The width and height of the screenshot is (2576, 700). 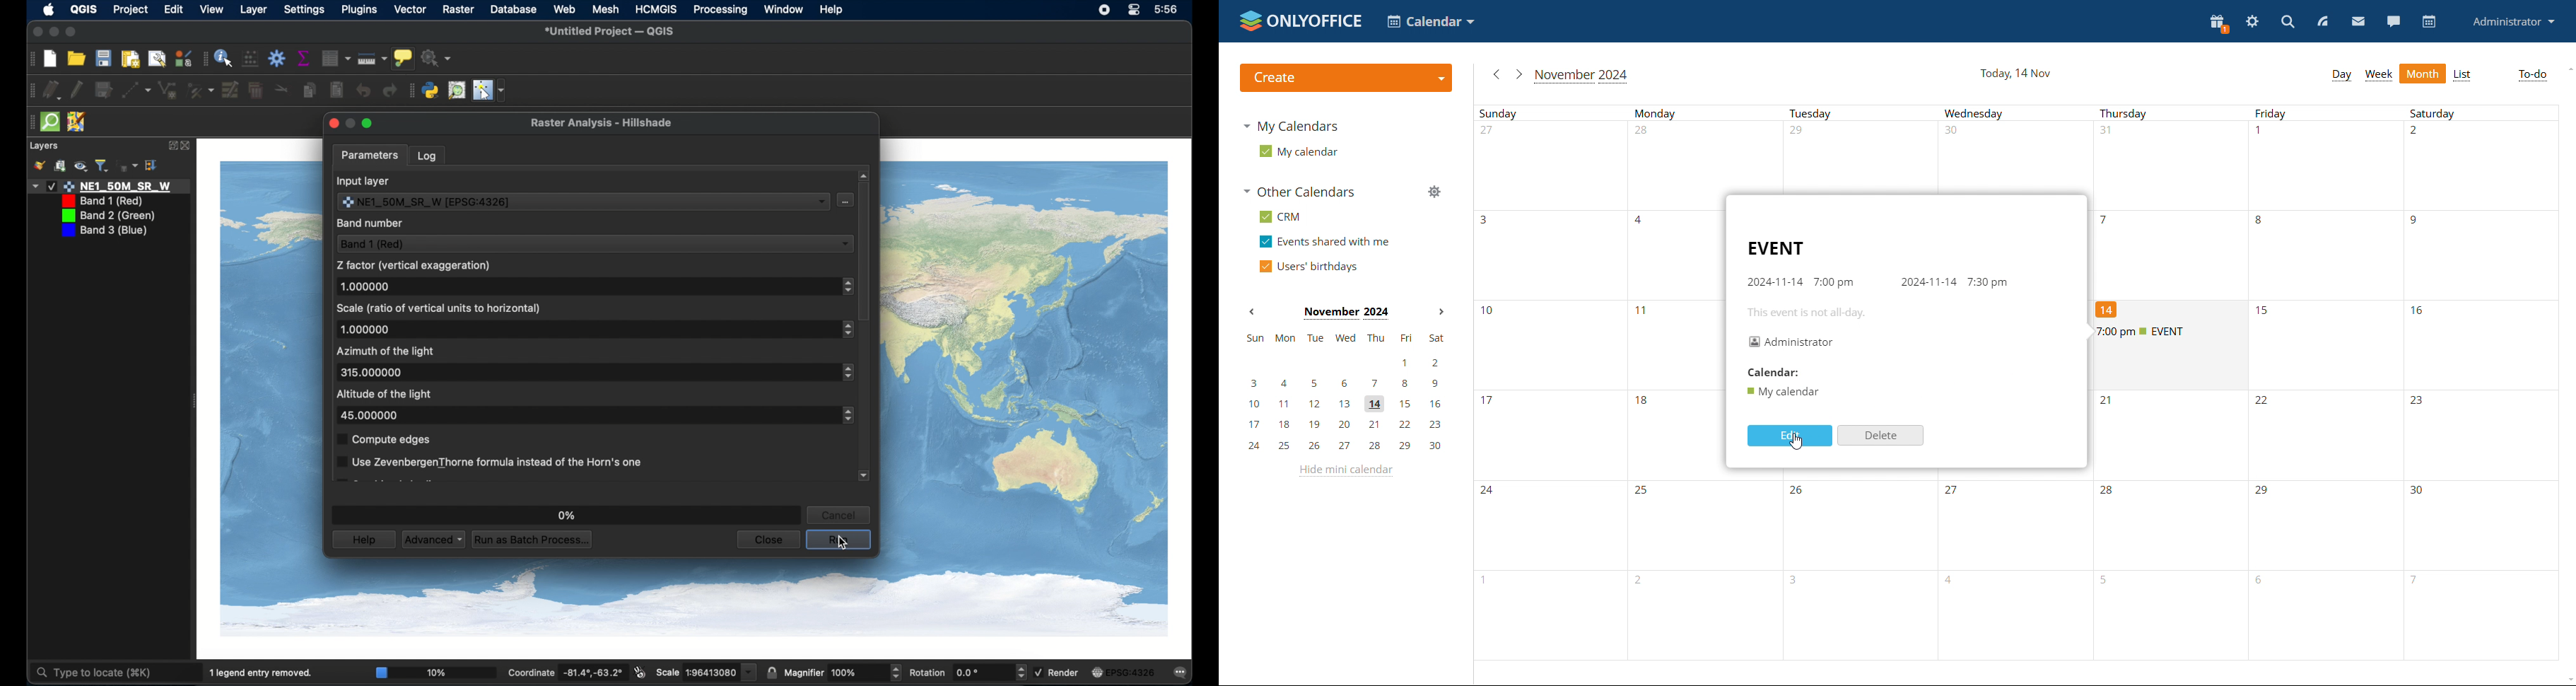 I want to click on save, so click(x=103, y=58).